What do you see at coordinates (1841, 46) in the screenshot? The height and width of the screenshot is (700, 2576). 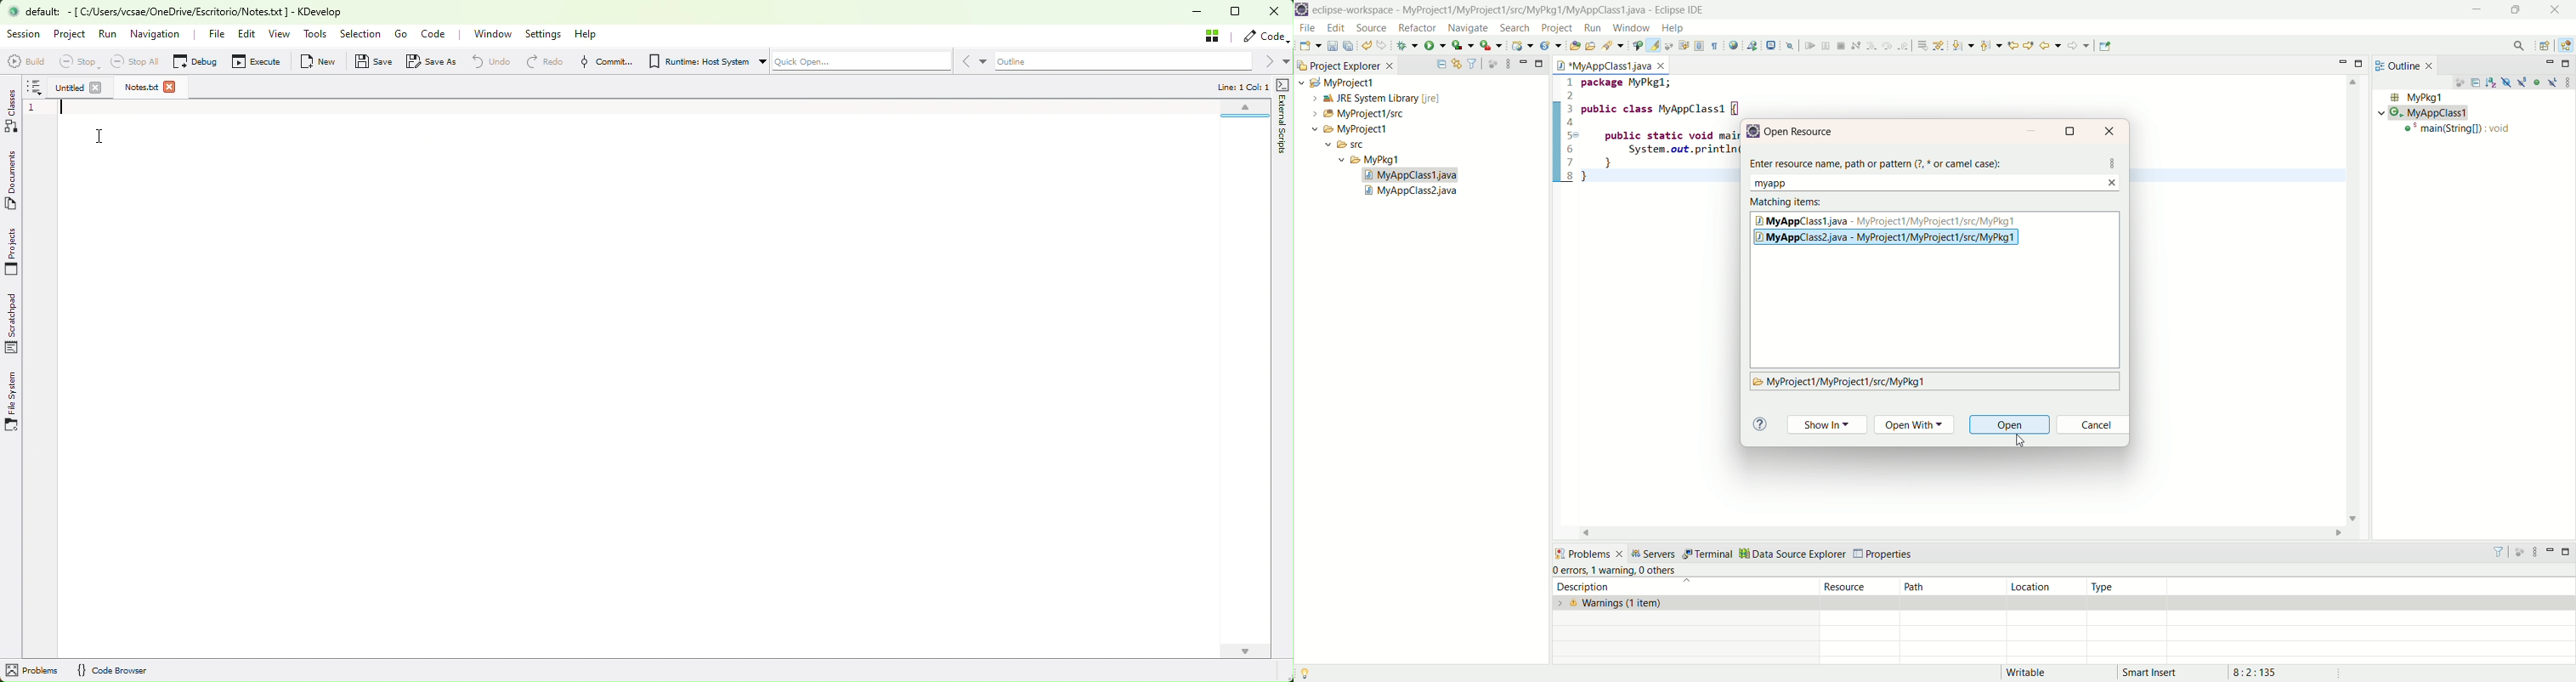 I see `terminate` at bounding box center [1841, 46].